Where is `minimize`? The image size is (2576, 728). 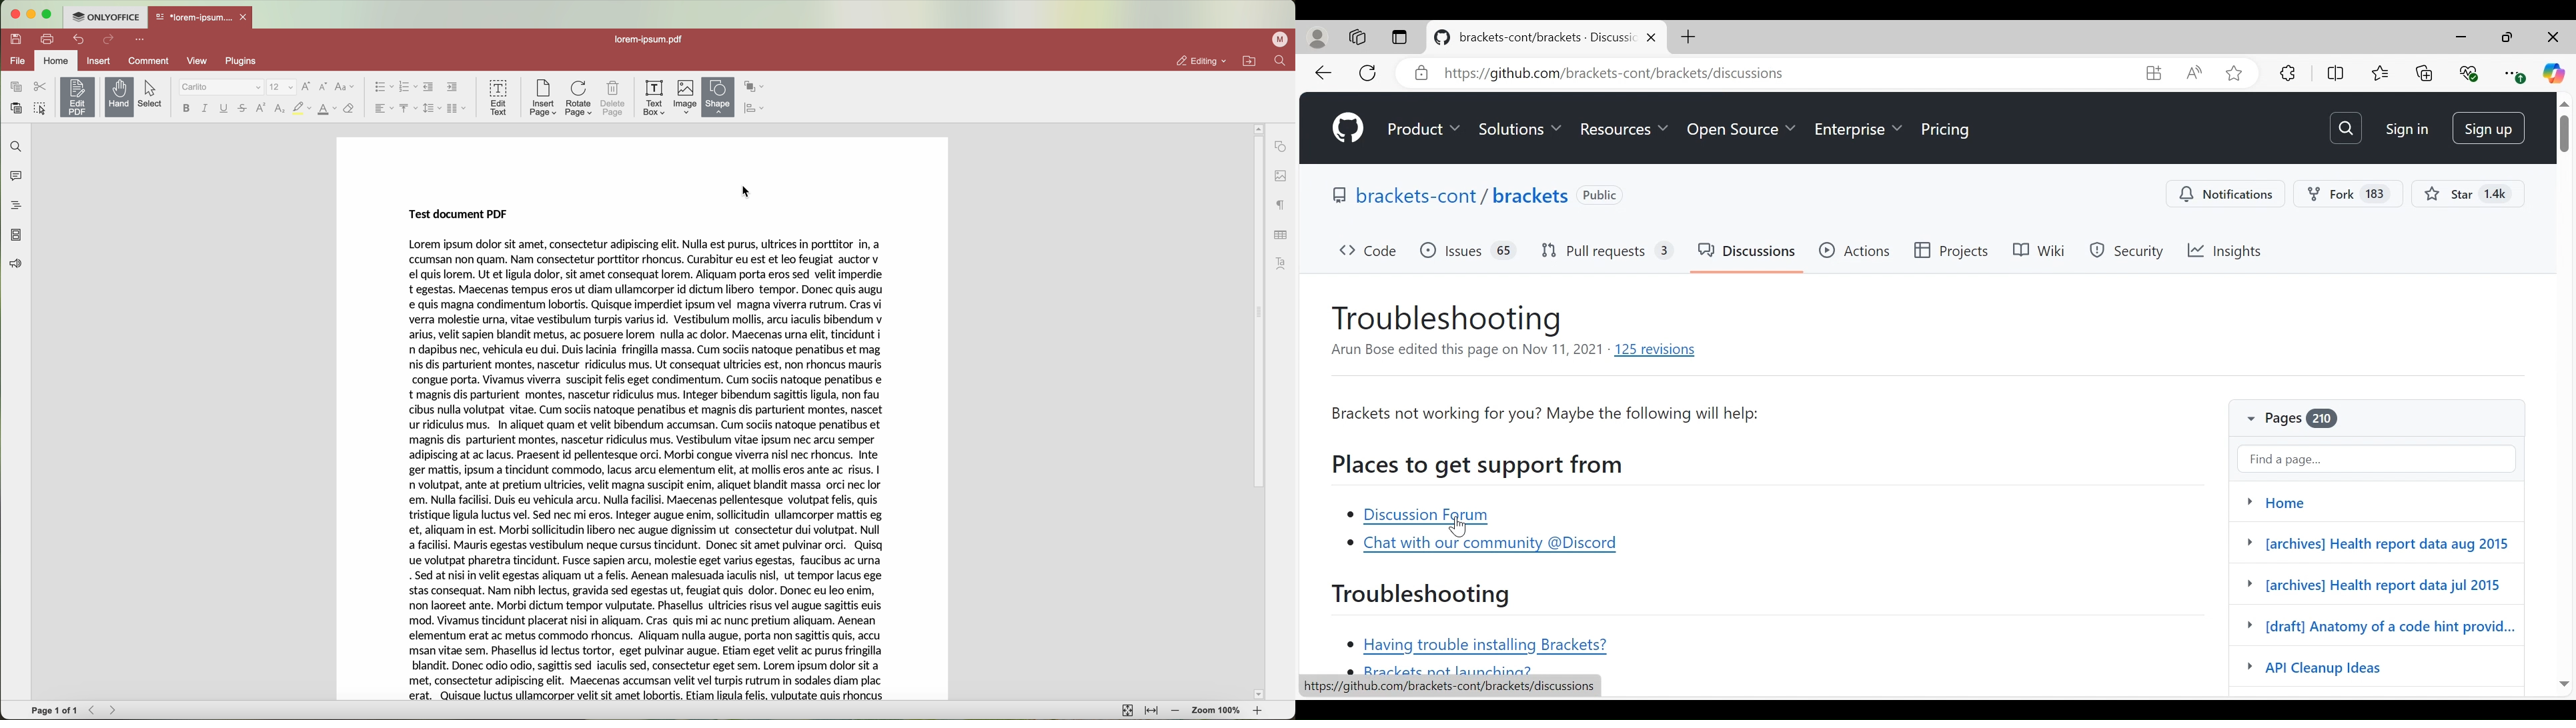
minimize is located at coordinates (2509, 39).